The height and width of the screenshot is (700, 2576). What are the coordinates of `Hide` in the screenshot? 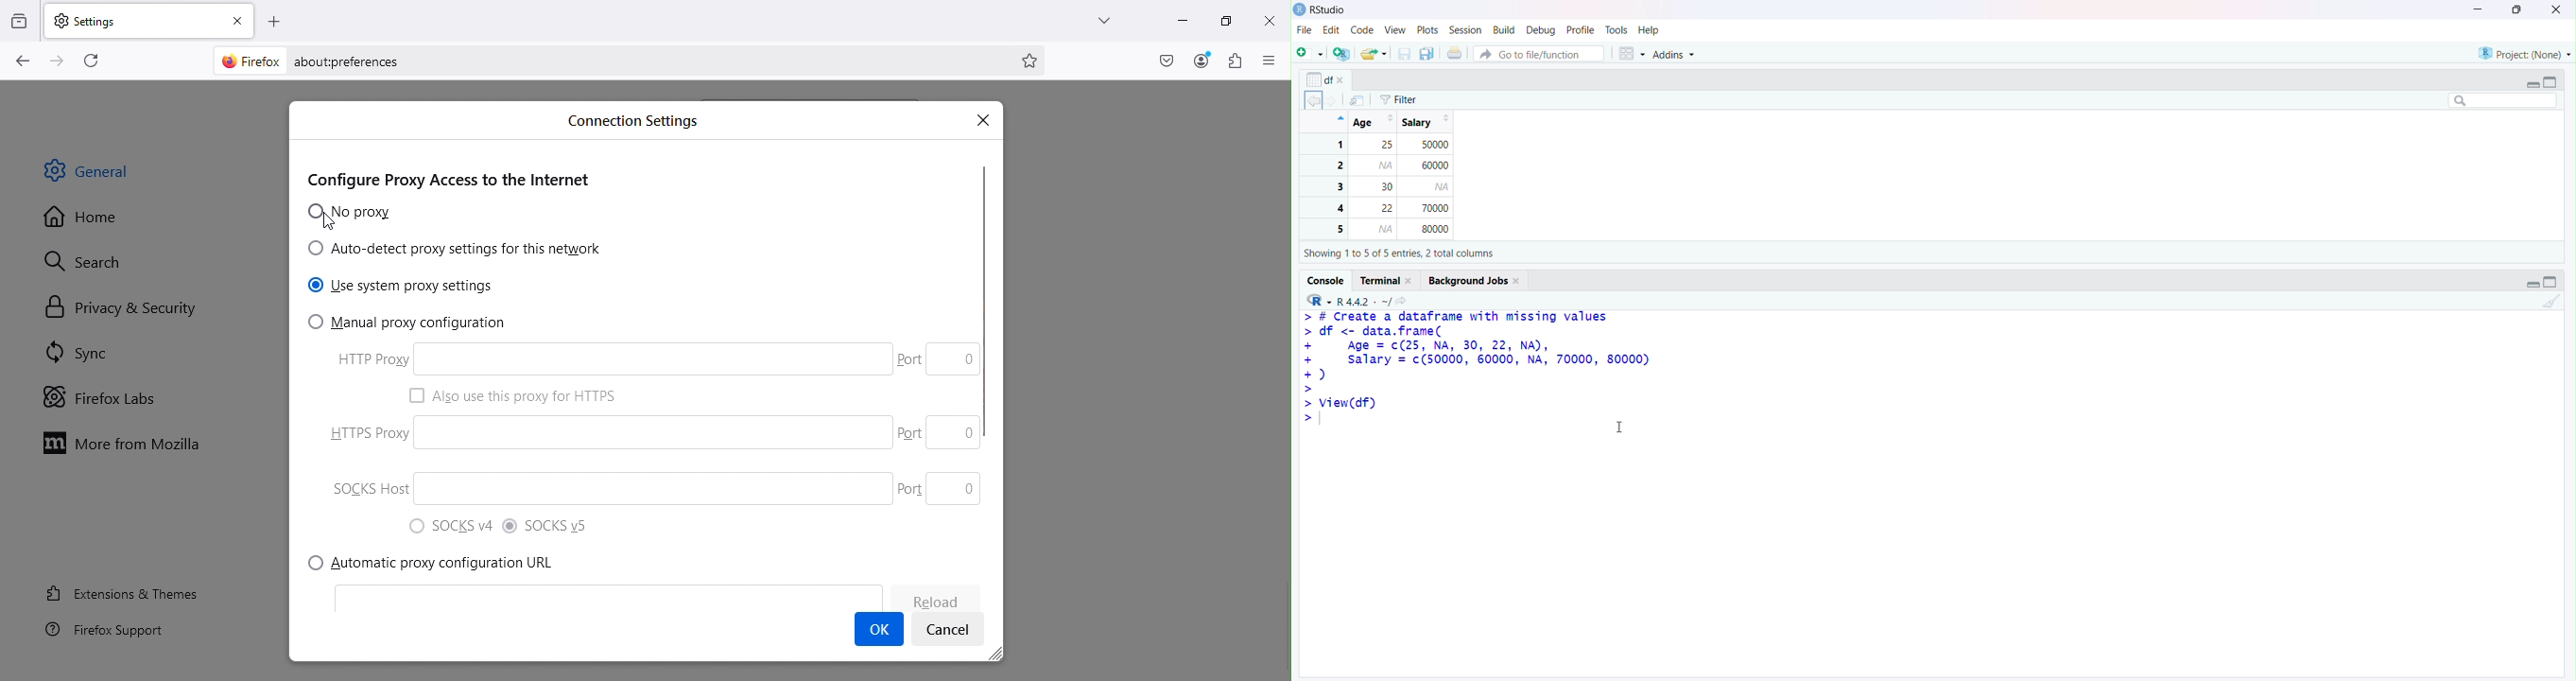 It's located at (1337, 120).